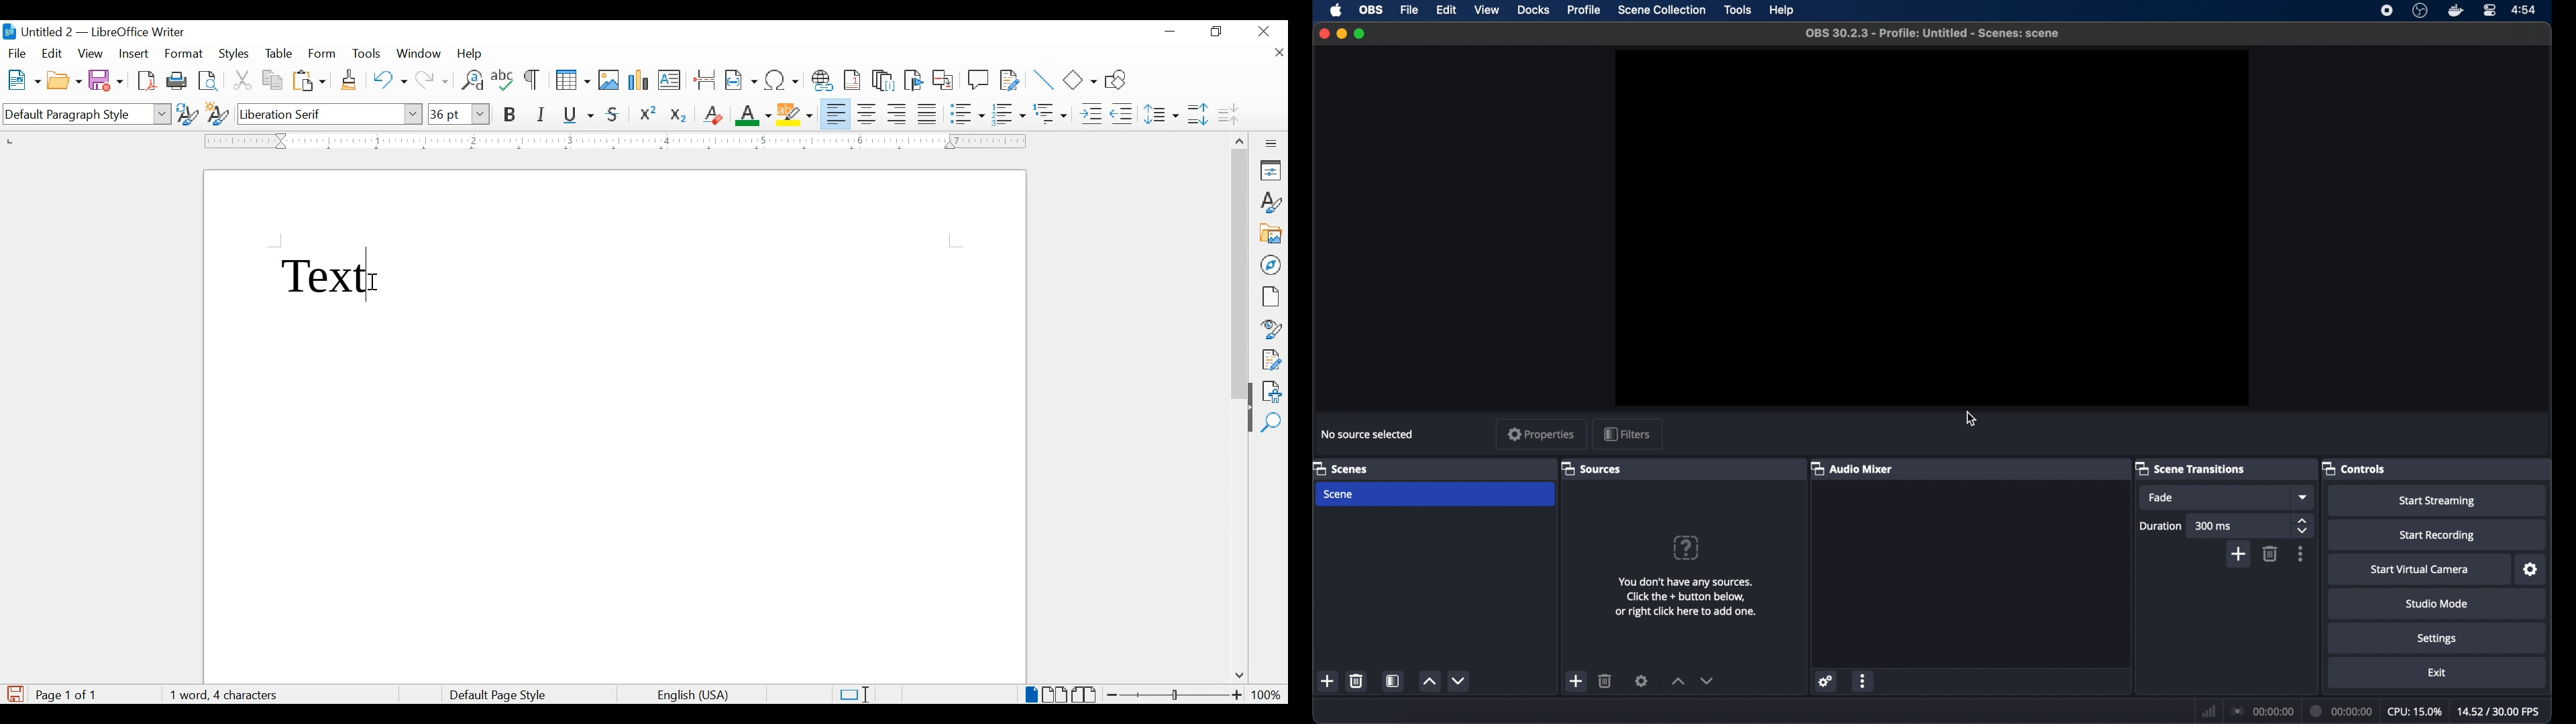 The height and width of the screenshot is (728, 2576). Describe the element at coordinates (2502, 712) in the screenshot. I see `fps` at that location.